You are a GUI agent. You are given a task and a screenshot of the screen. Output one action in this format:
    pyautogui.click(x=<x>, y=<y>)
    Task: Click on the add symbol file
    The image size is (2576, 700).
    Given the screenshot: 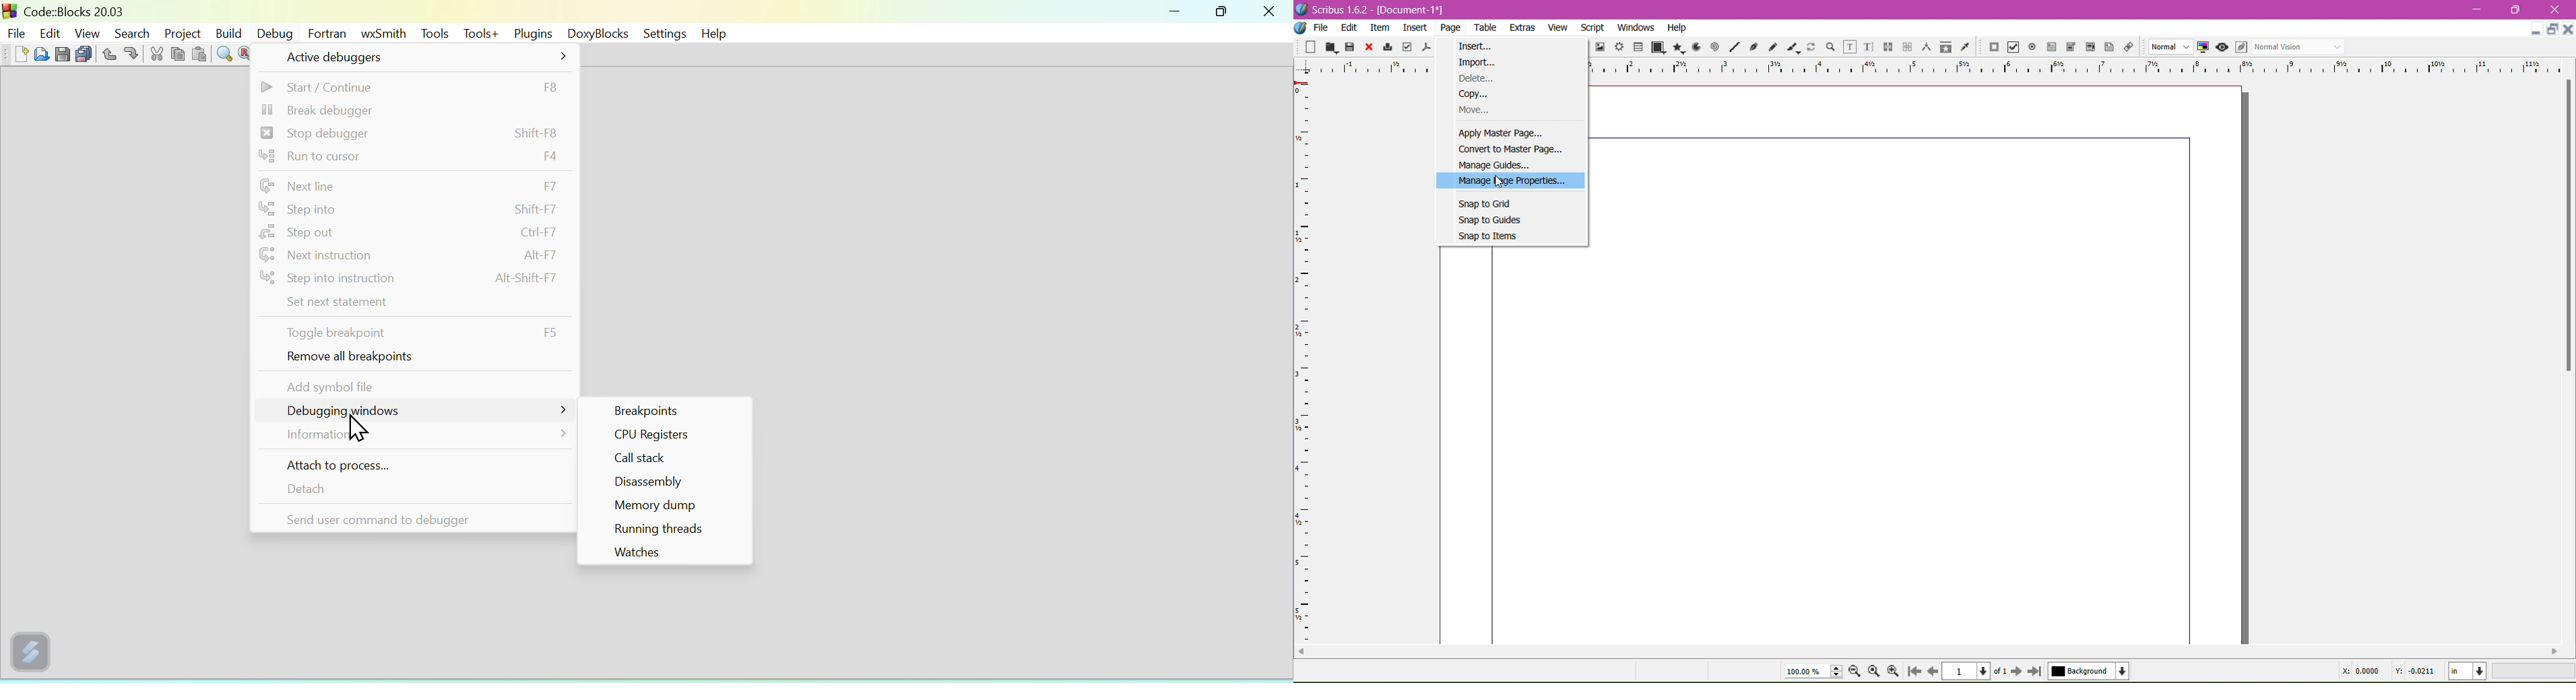 What is the action you would take?
    pyautogui.click(x=412, y=385)
    